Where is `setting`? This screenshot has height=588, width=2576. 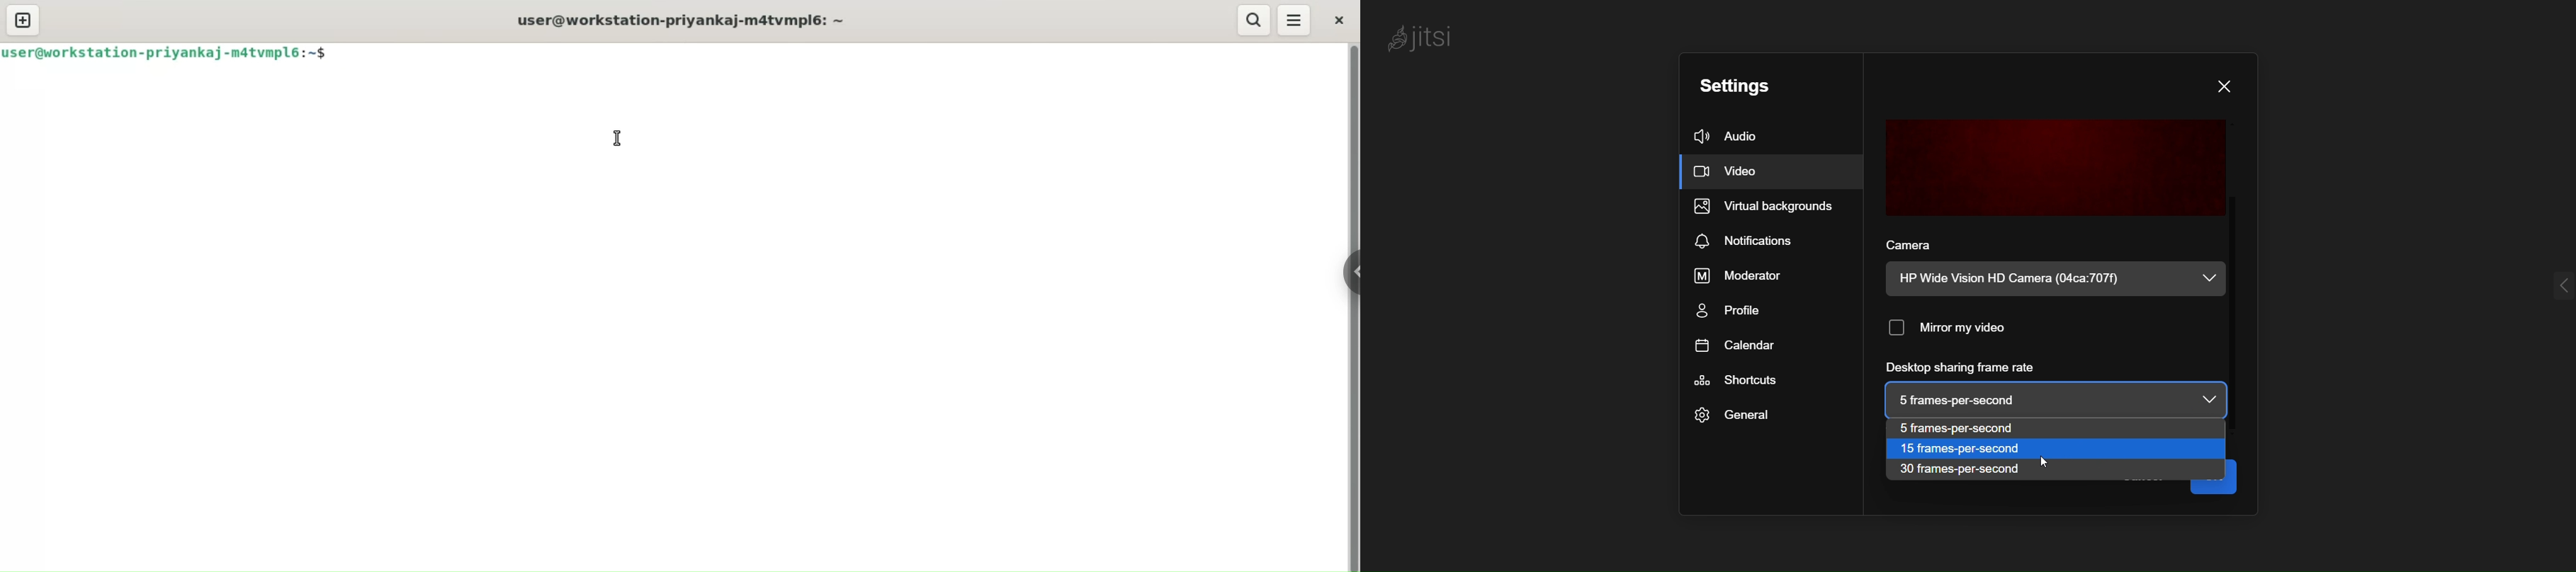 setting is located at coordinates (1753, 86).